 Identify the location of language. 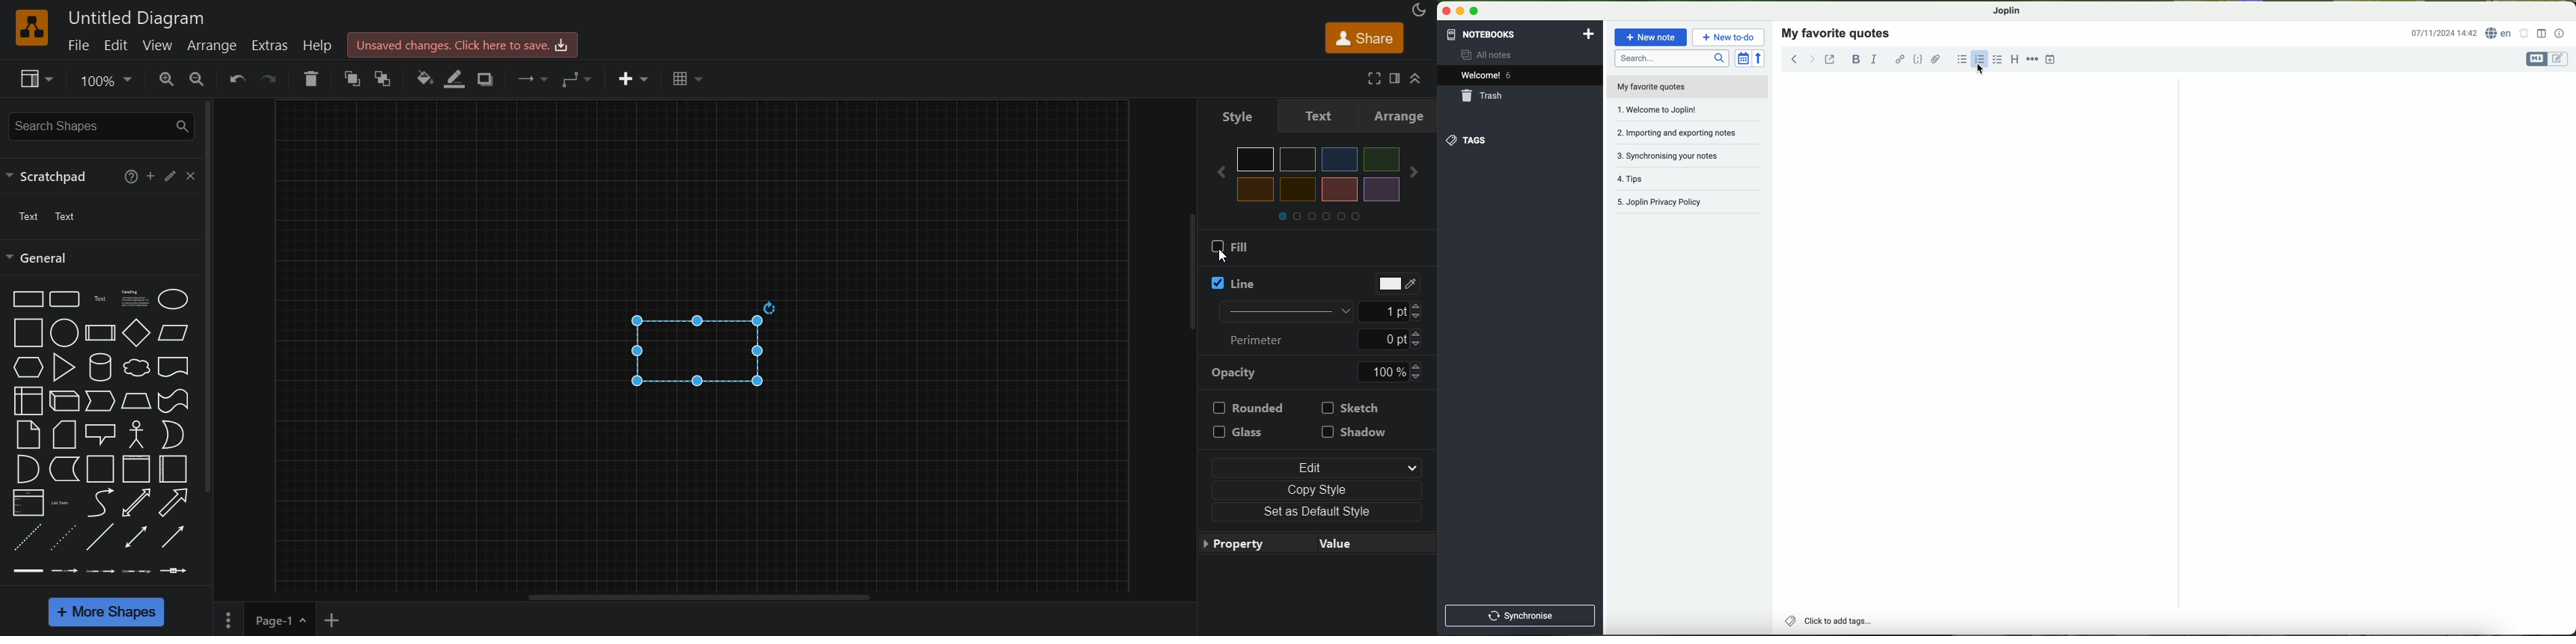
(2500, 33).